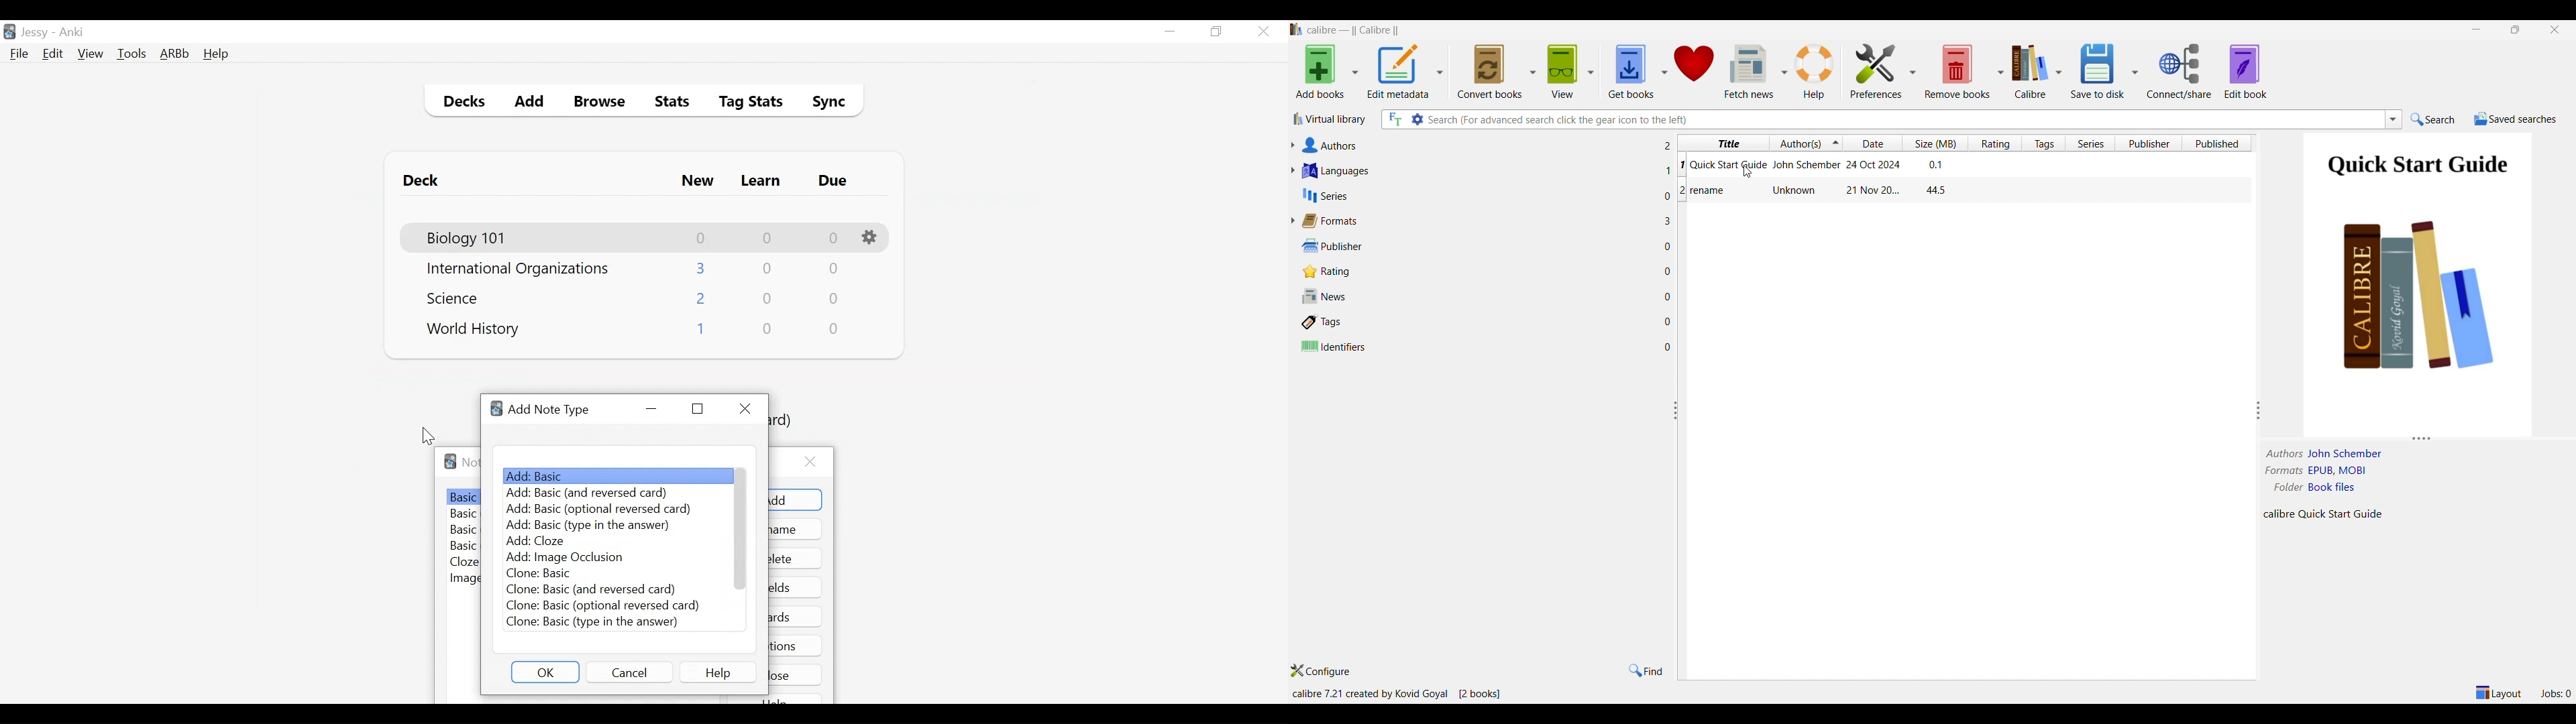 This screenshot has width=2576, height=728. What do you see at coordinates (871, 238) in the screenshot?
I see `Options` at bounding box center [871, 238].